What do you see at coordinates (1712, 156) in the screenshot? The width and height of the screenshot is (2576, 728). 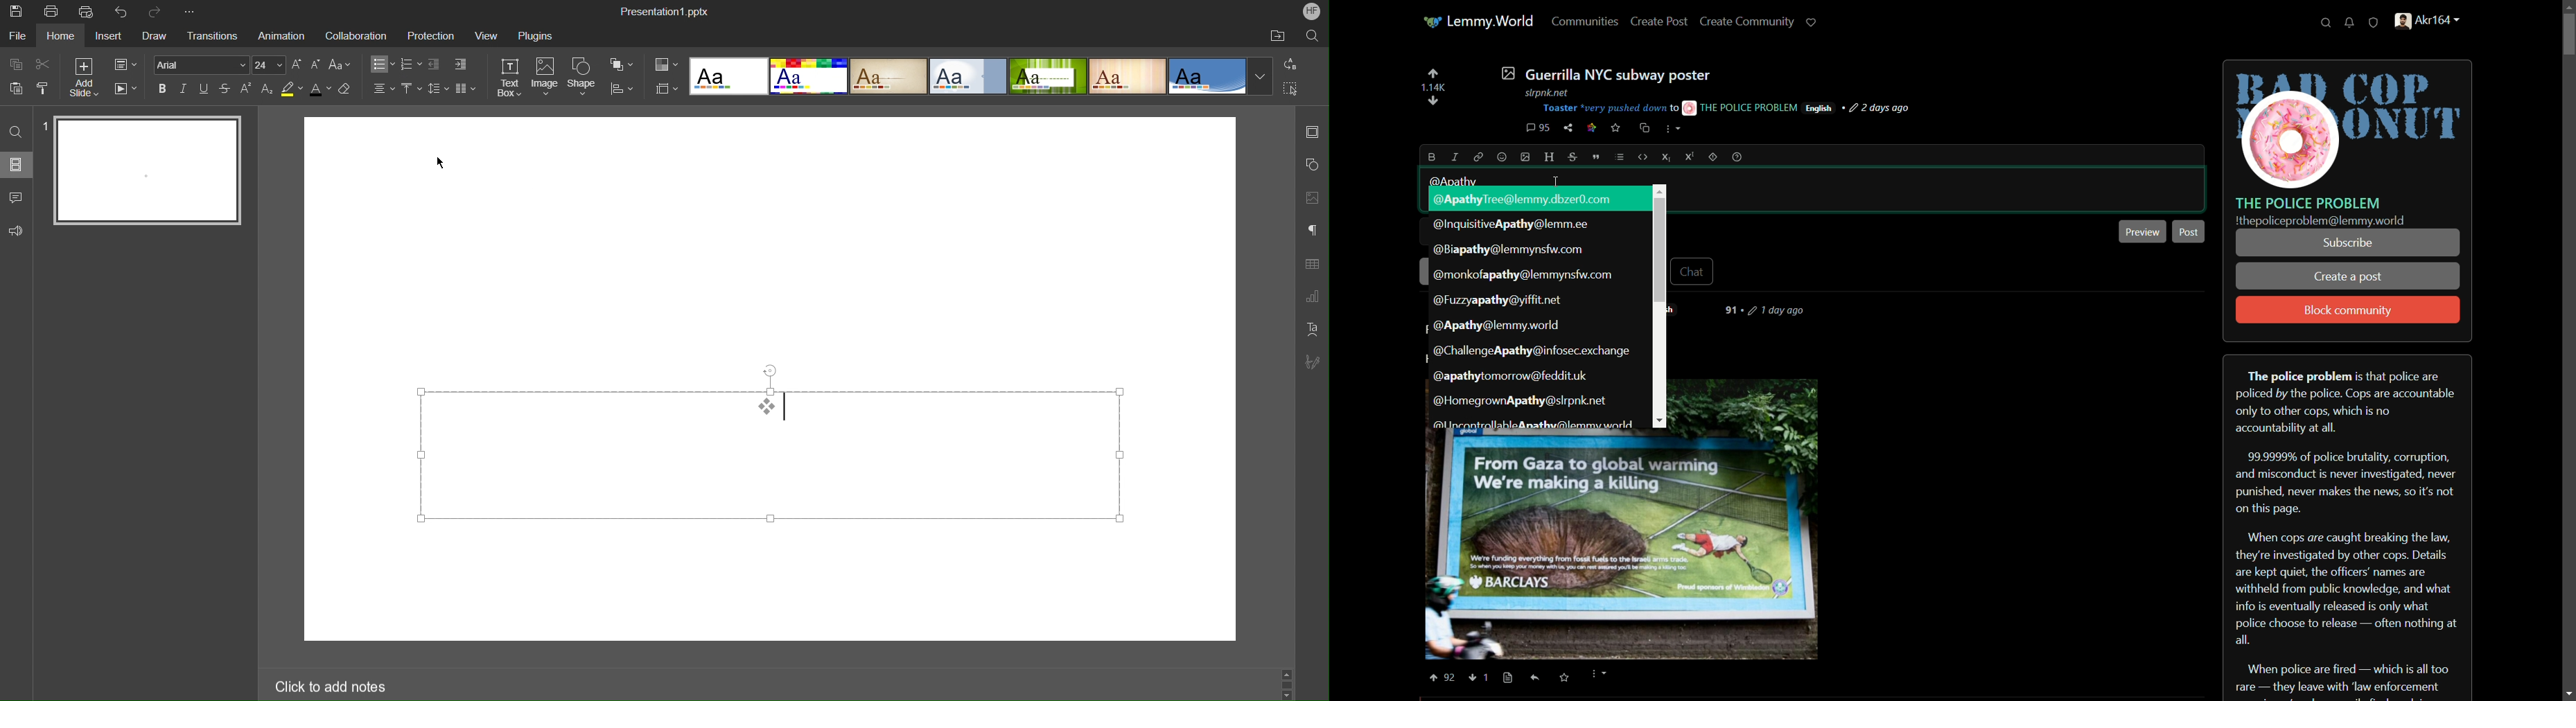 I see `spoiler` at bounding box center [1712, 156].